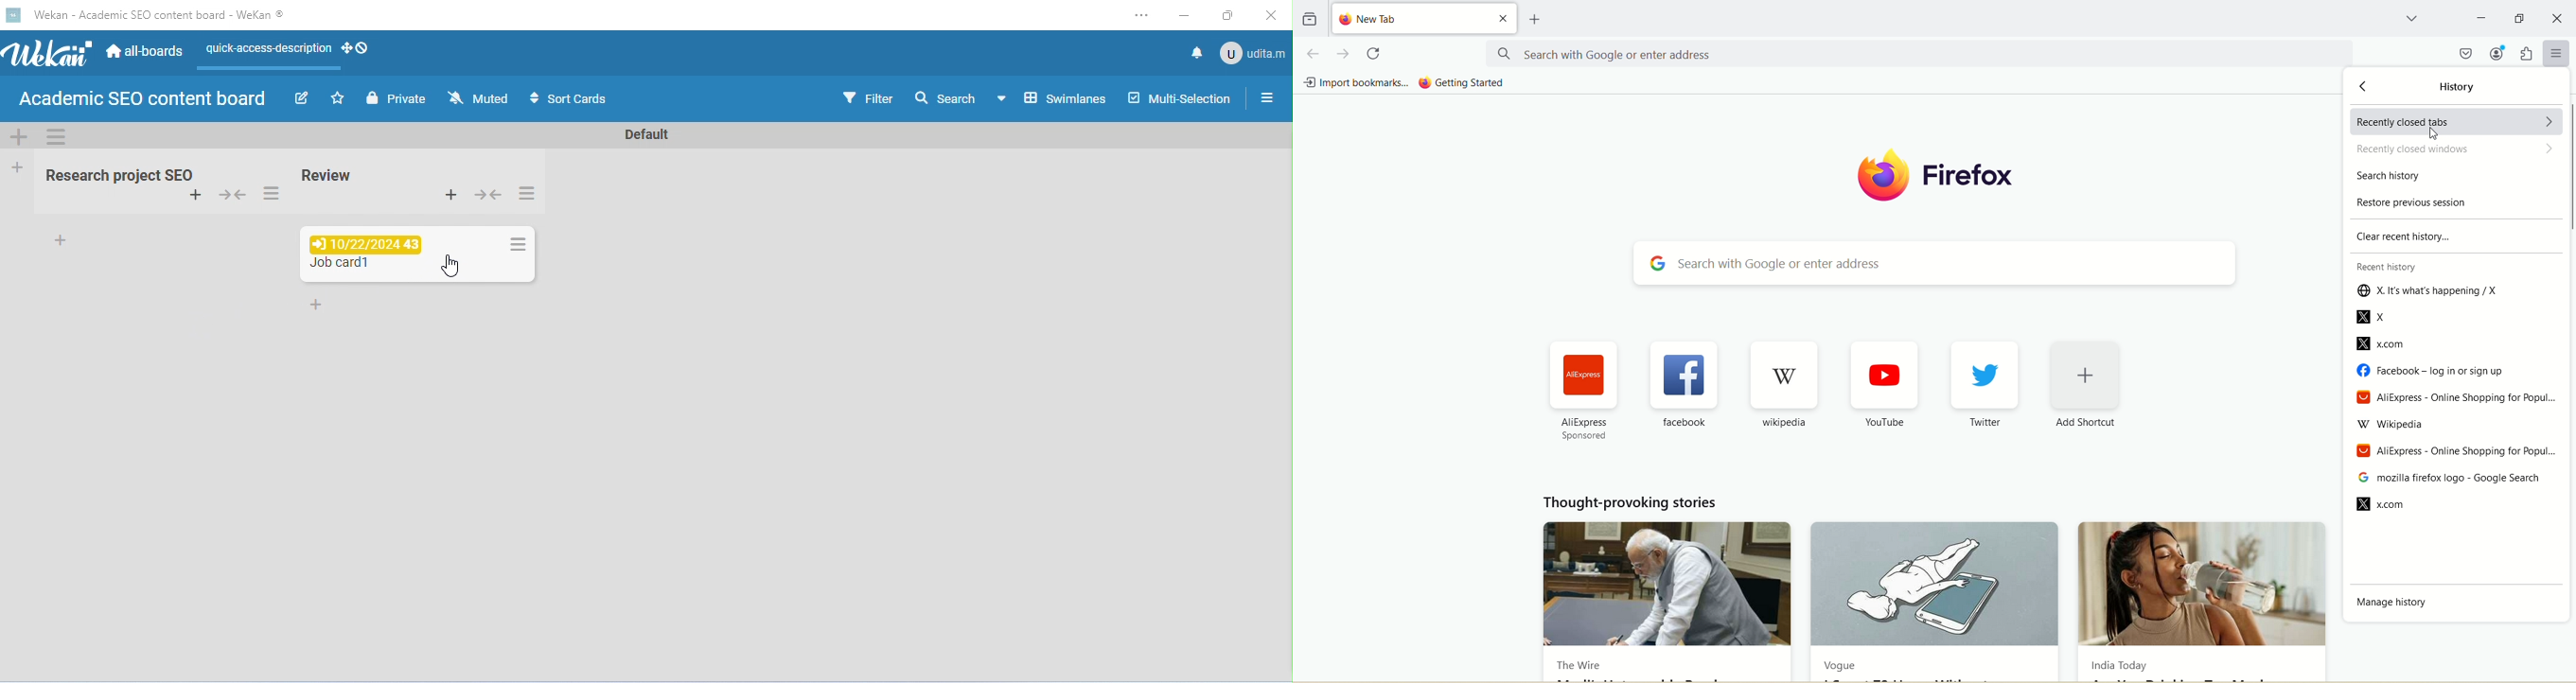 The image size is (2576, 700). Describe the element at coordinates (2406, 268) in the screenshot. I see `recent history` at that location.